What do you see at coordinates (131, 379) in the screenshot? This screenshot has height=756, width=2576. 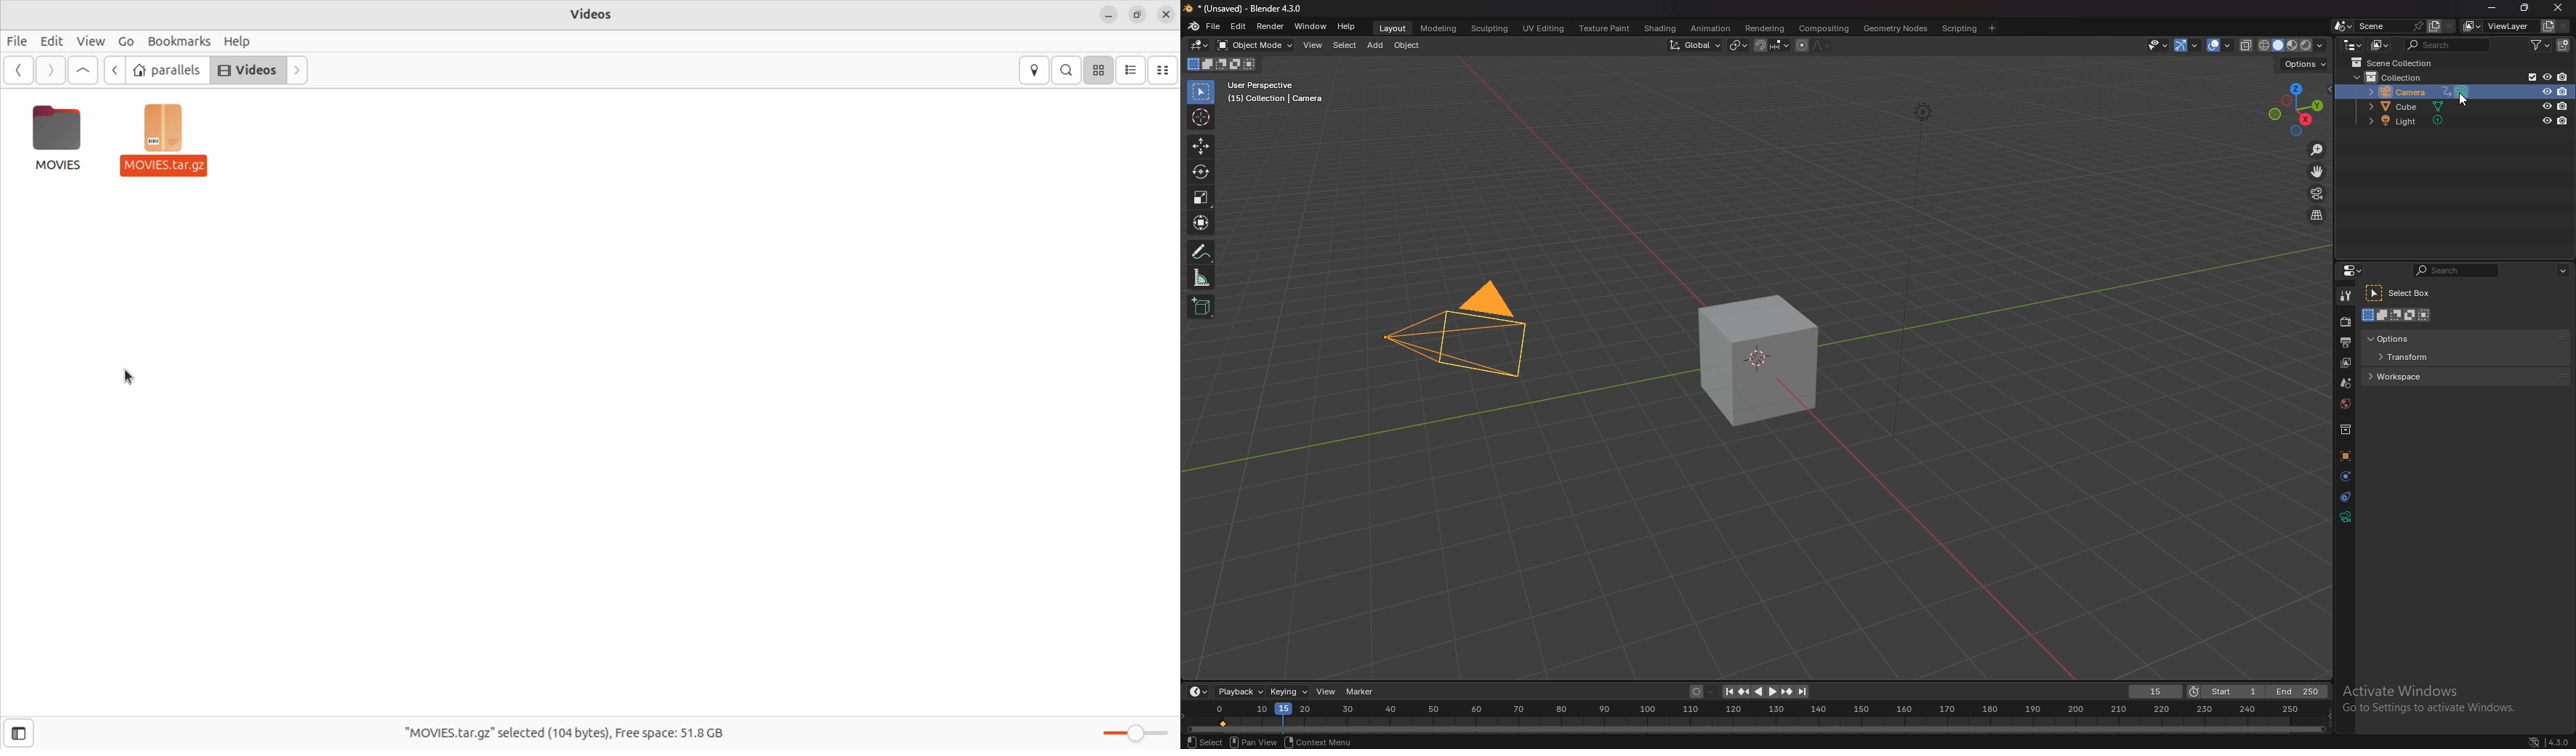 I see `cursor` at bounding box center [131, 379].